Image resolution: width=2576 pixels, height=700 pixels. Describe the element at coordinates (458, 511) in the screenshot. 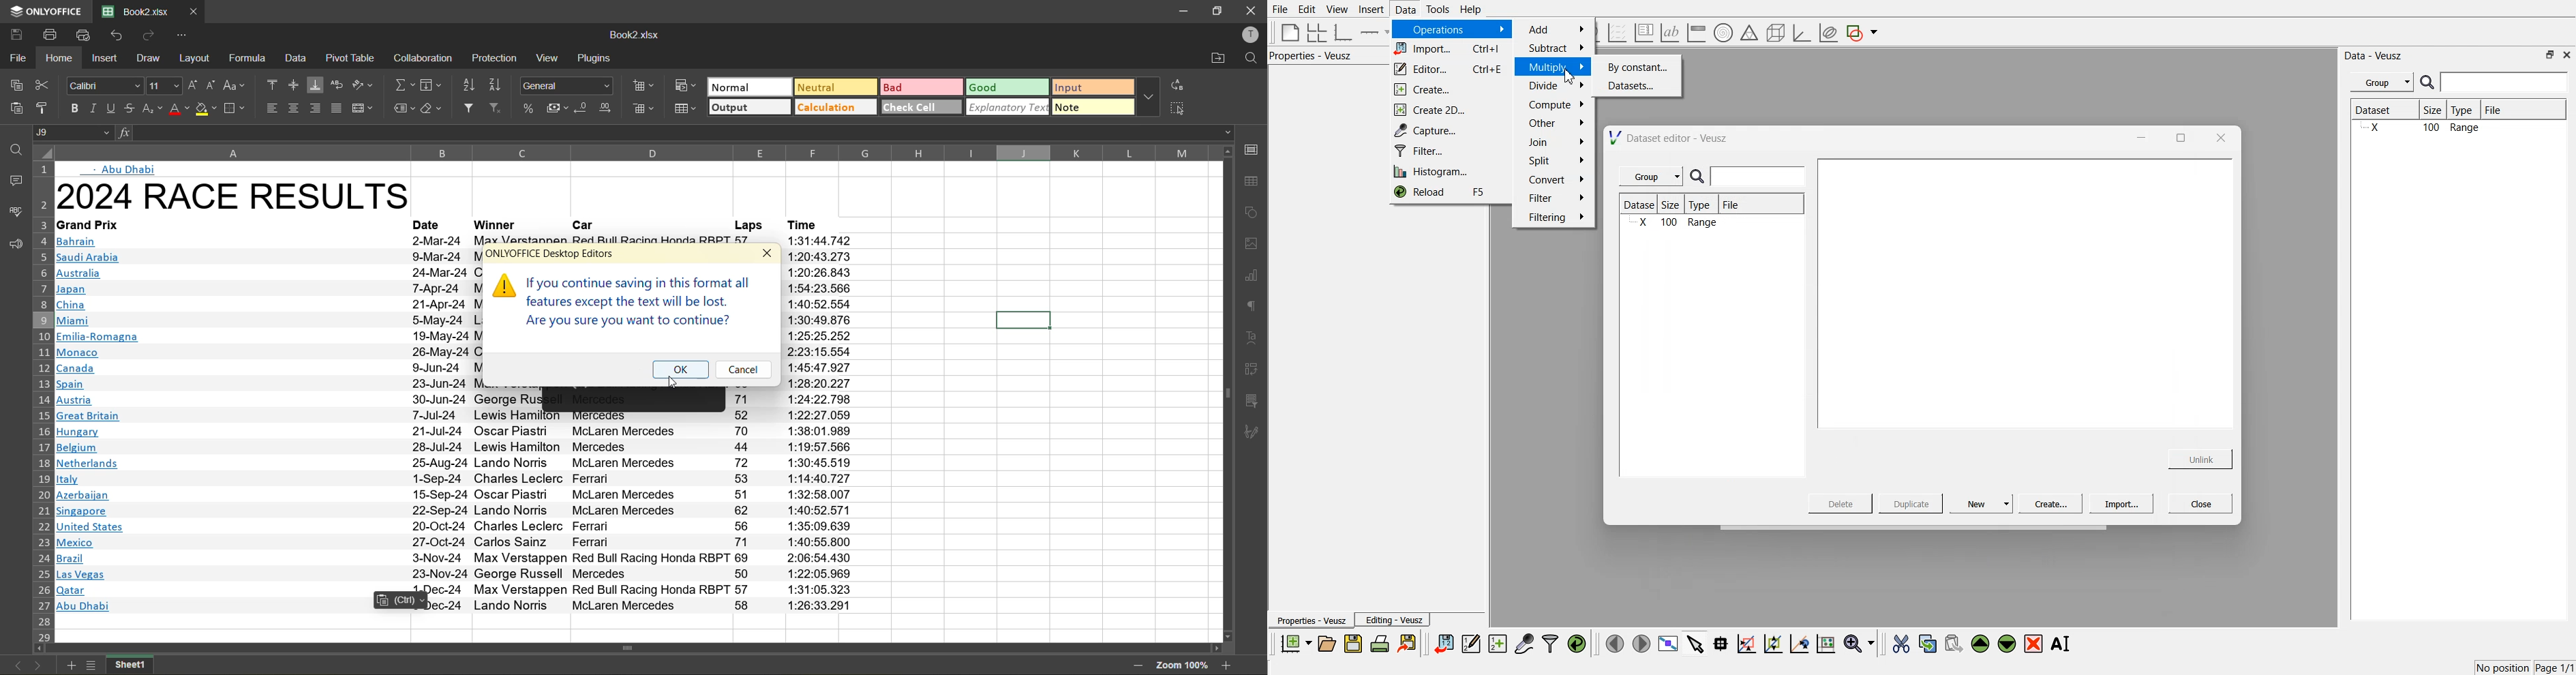

I see `text info` at that location.